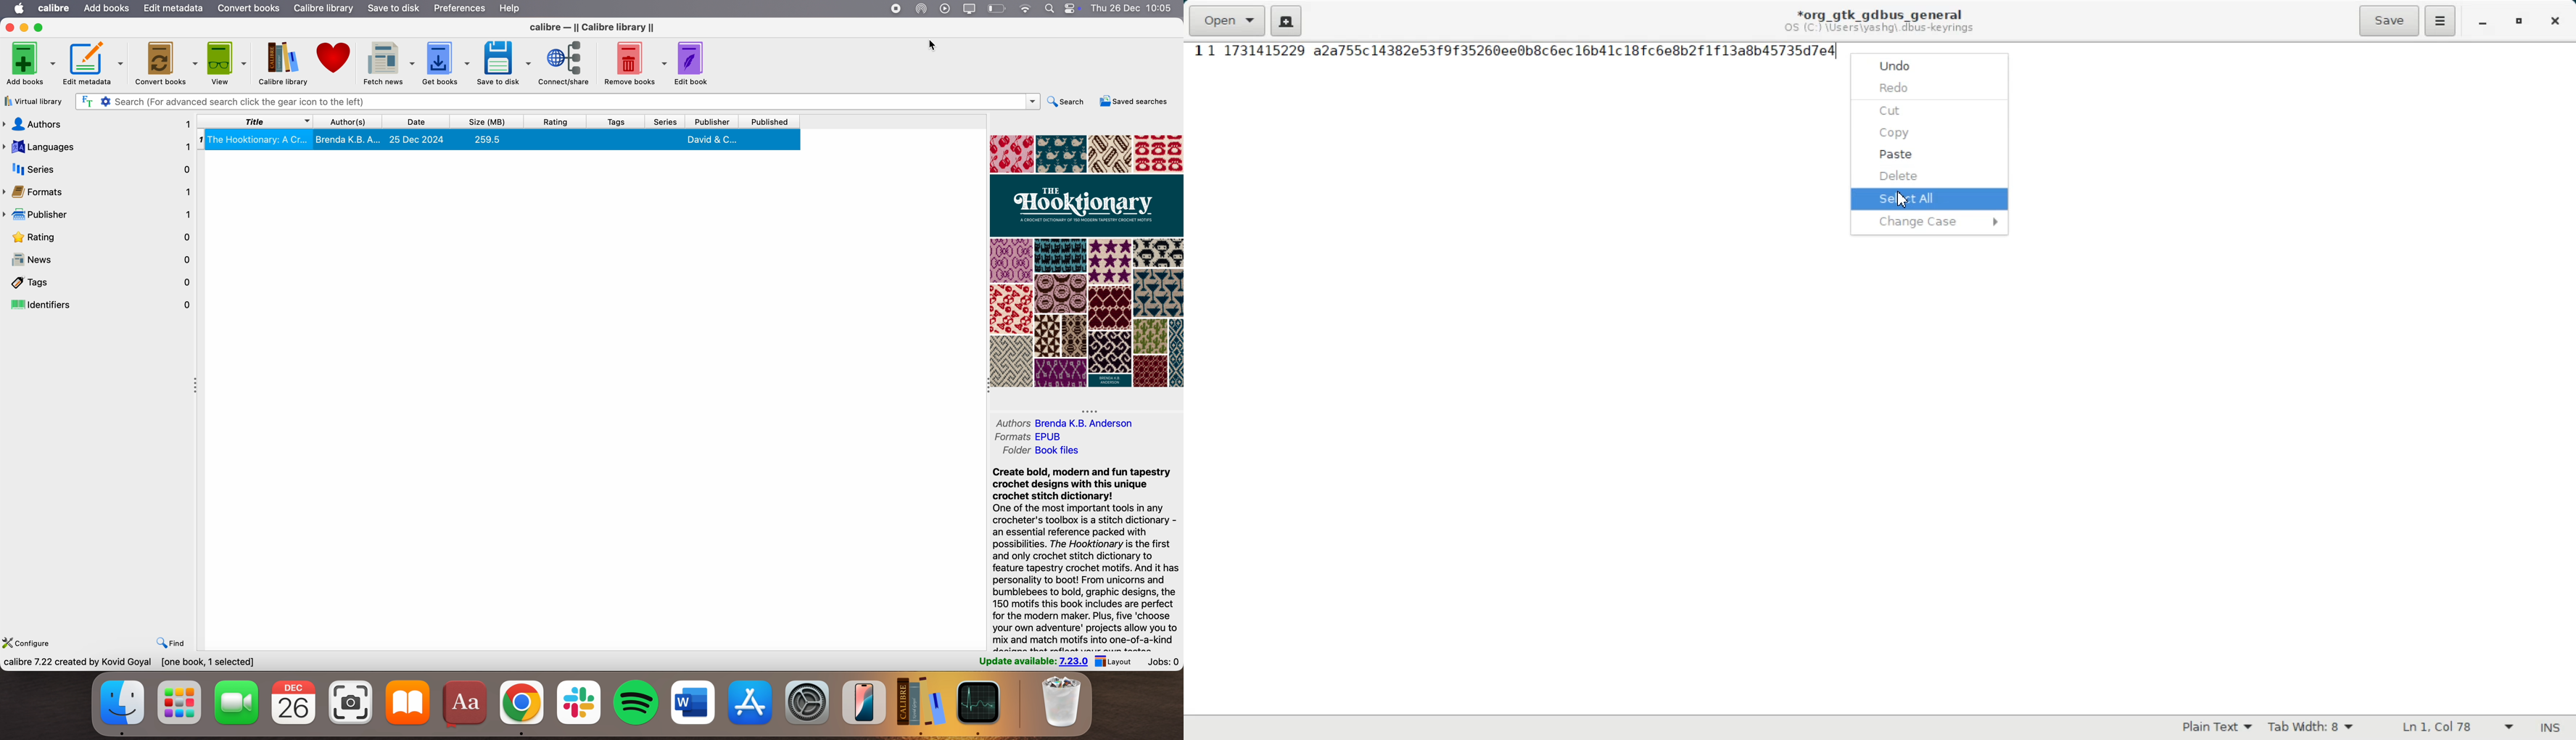 The height and width of the screenshot is (756, 2576). What do you see at coordinates (98, 215) in the screenshot?
I see `publisher` at bounding box center [98, 215].